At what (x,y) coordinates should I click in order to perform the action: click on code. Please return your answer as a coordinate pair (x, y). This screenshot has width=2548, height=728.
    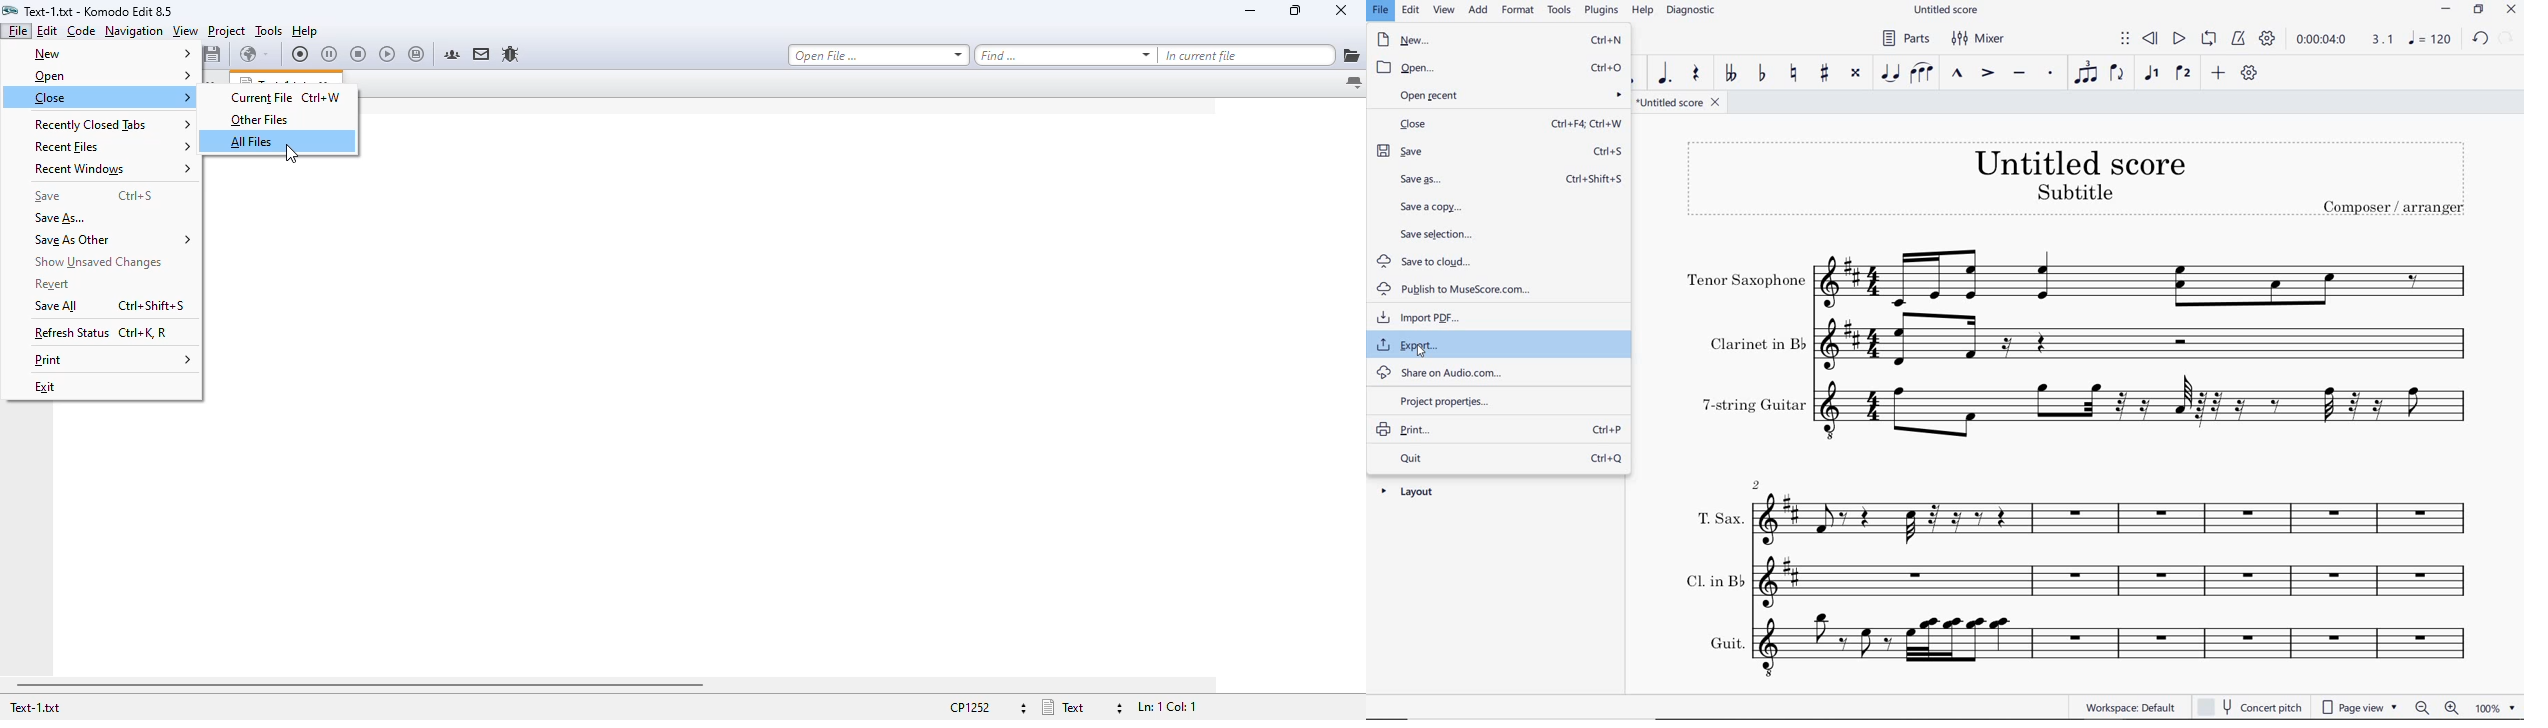
    Looking at the image, I should click on (81, 31).